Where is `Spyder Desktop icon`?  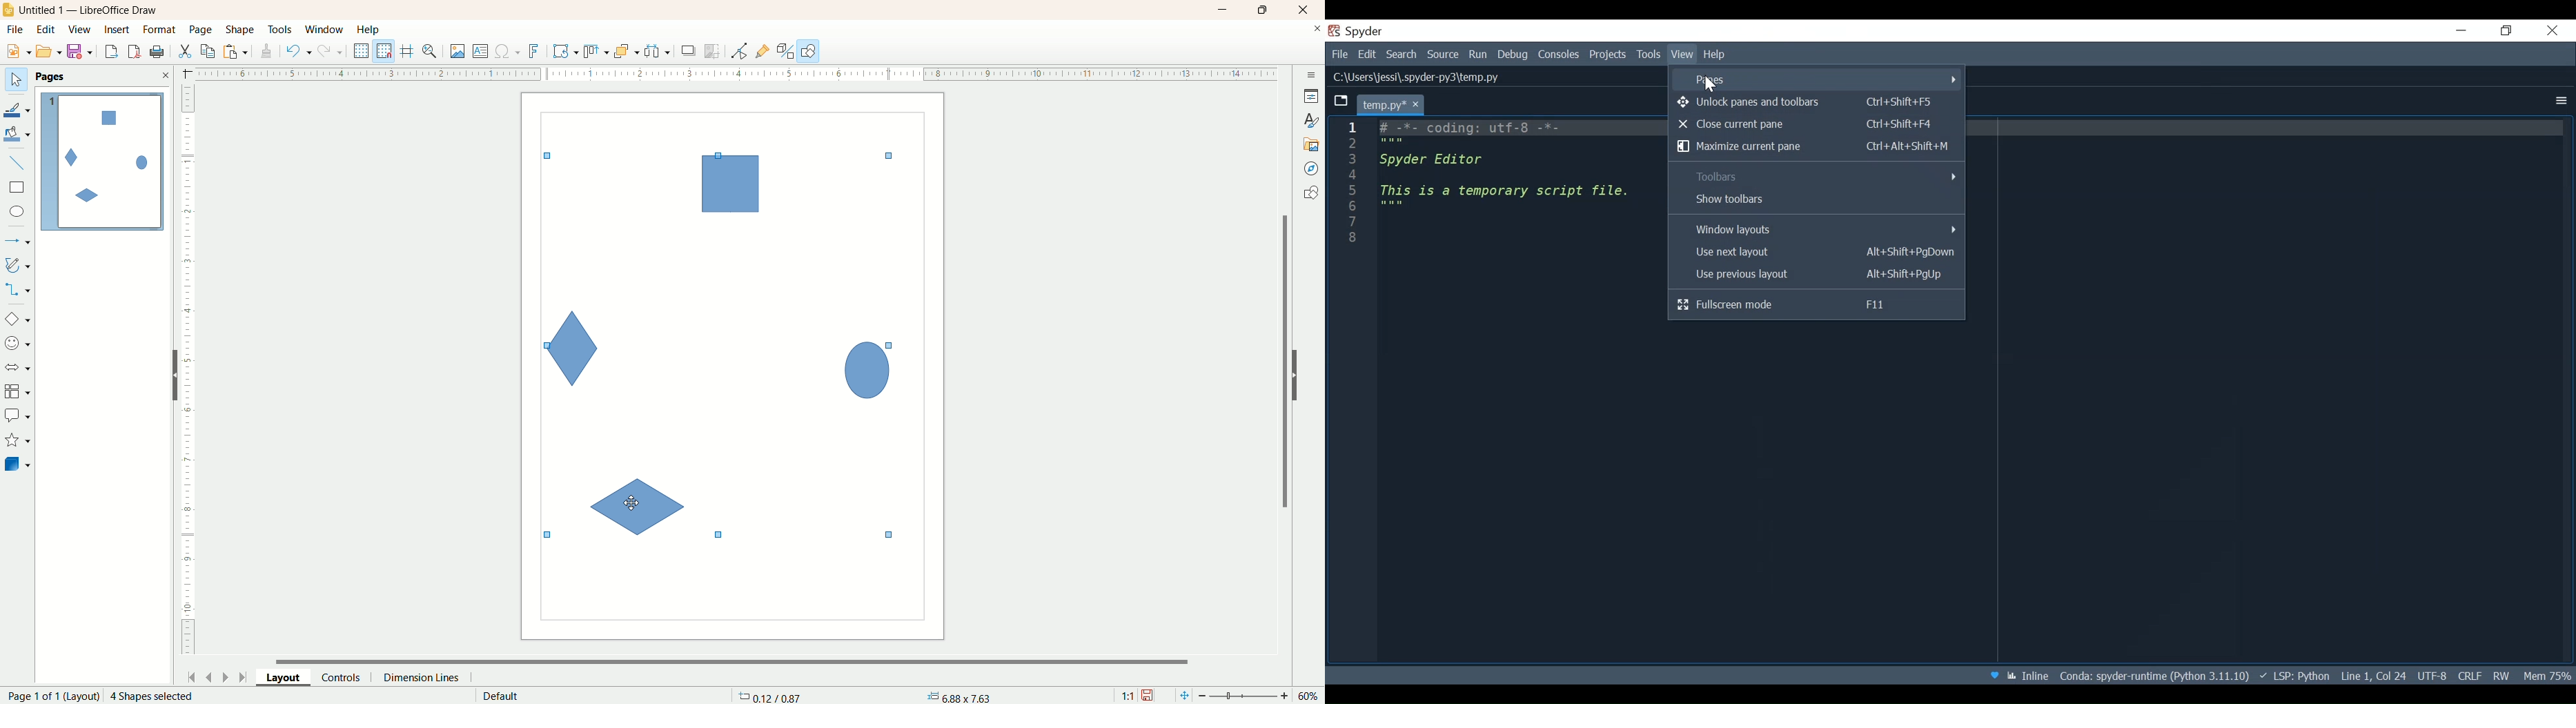
Spyder Desktop icon is located at coordinates (1359, 31).